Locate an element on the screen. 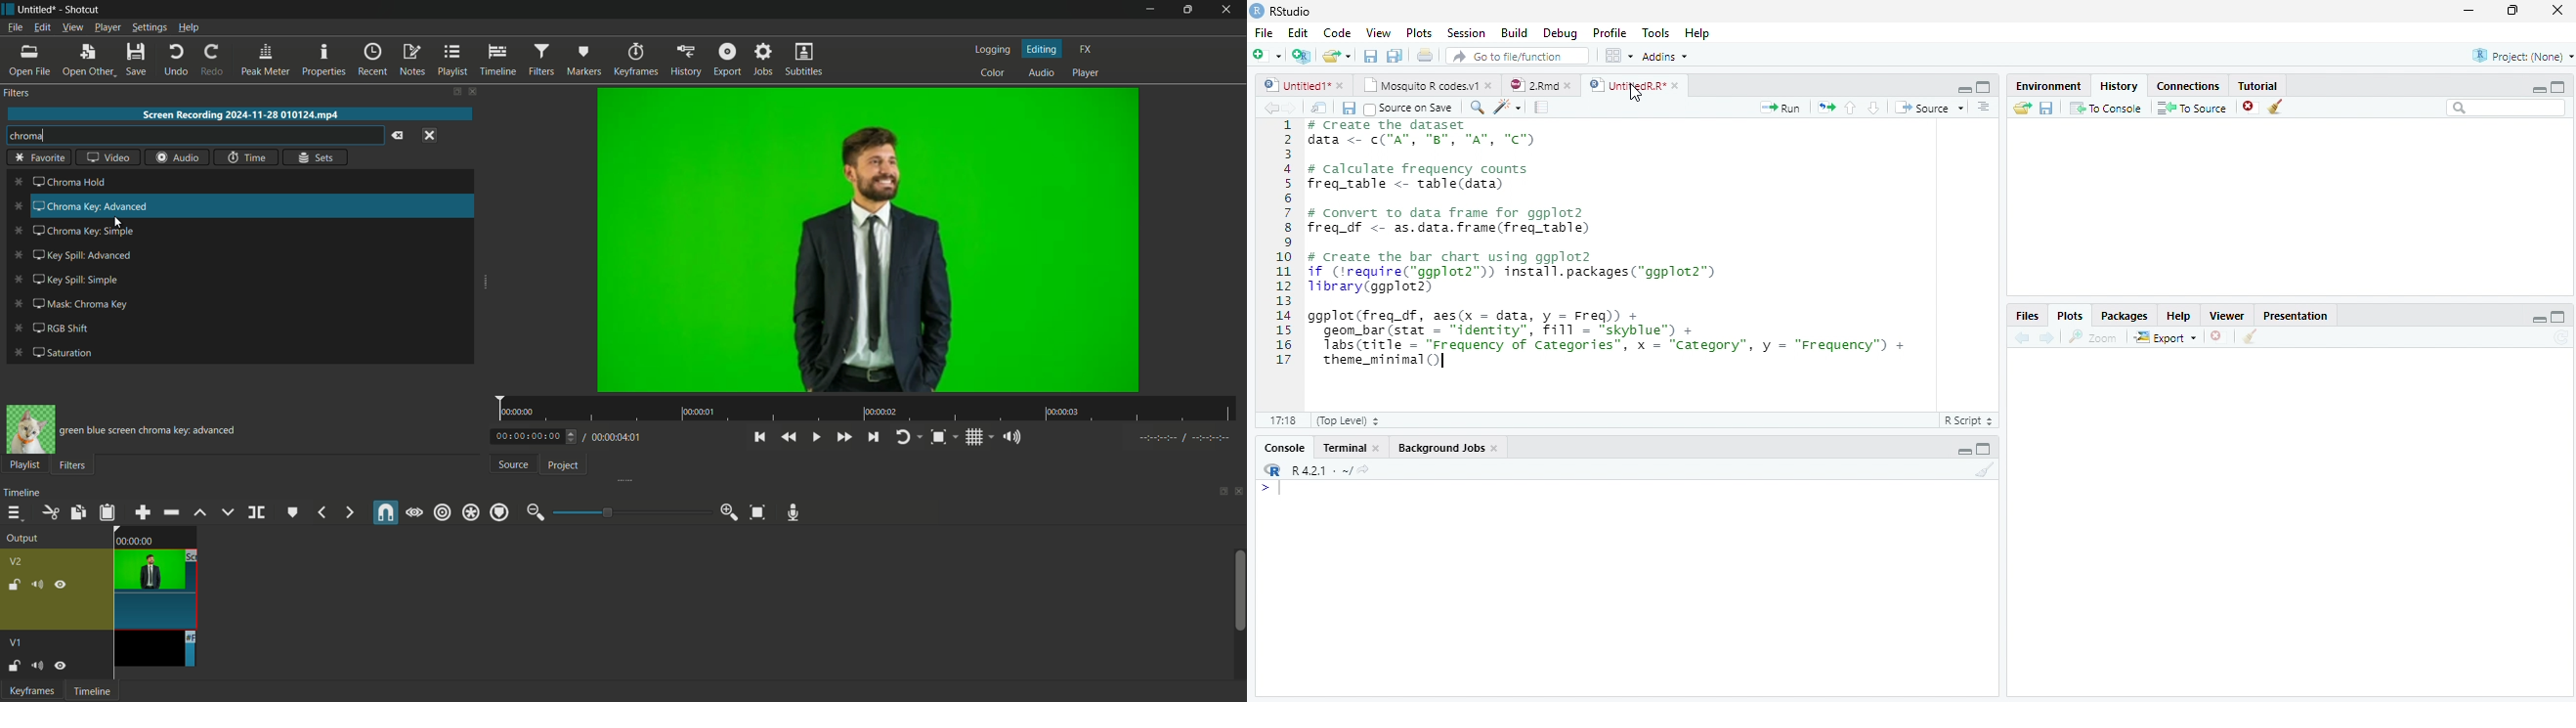  paste is located at coordinates (107, 512).